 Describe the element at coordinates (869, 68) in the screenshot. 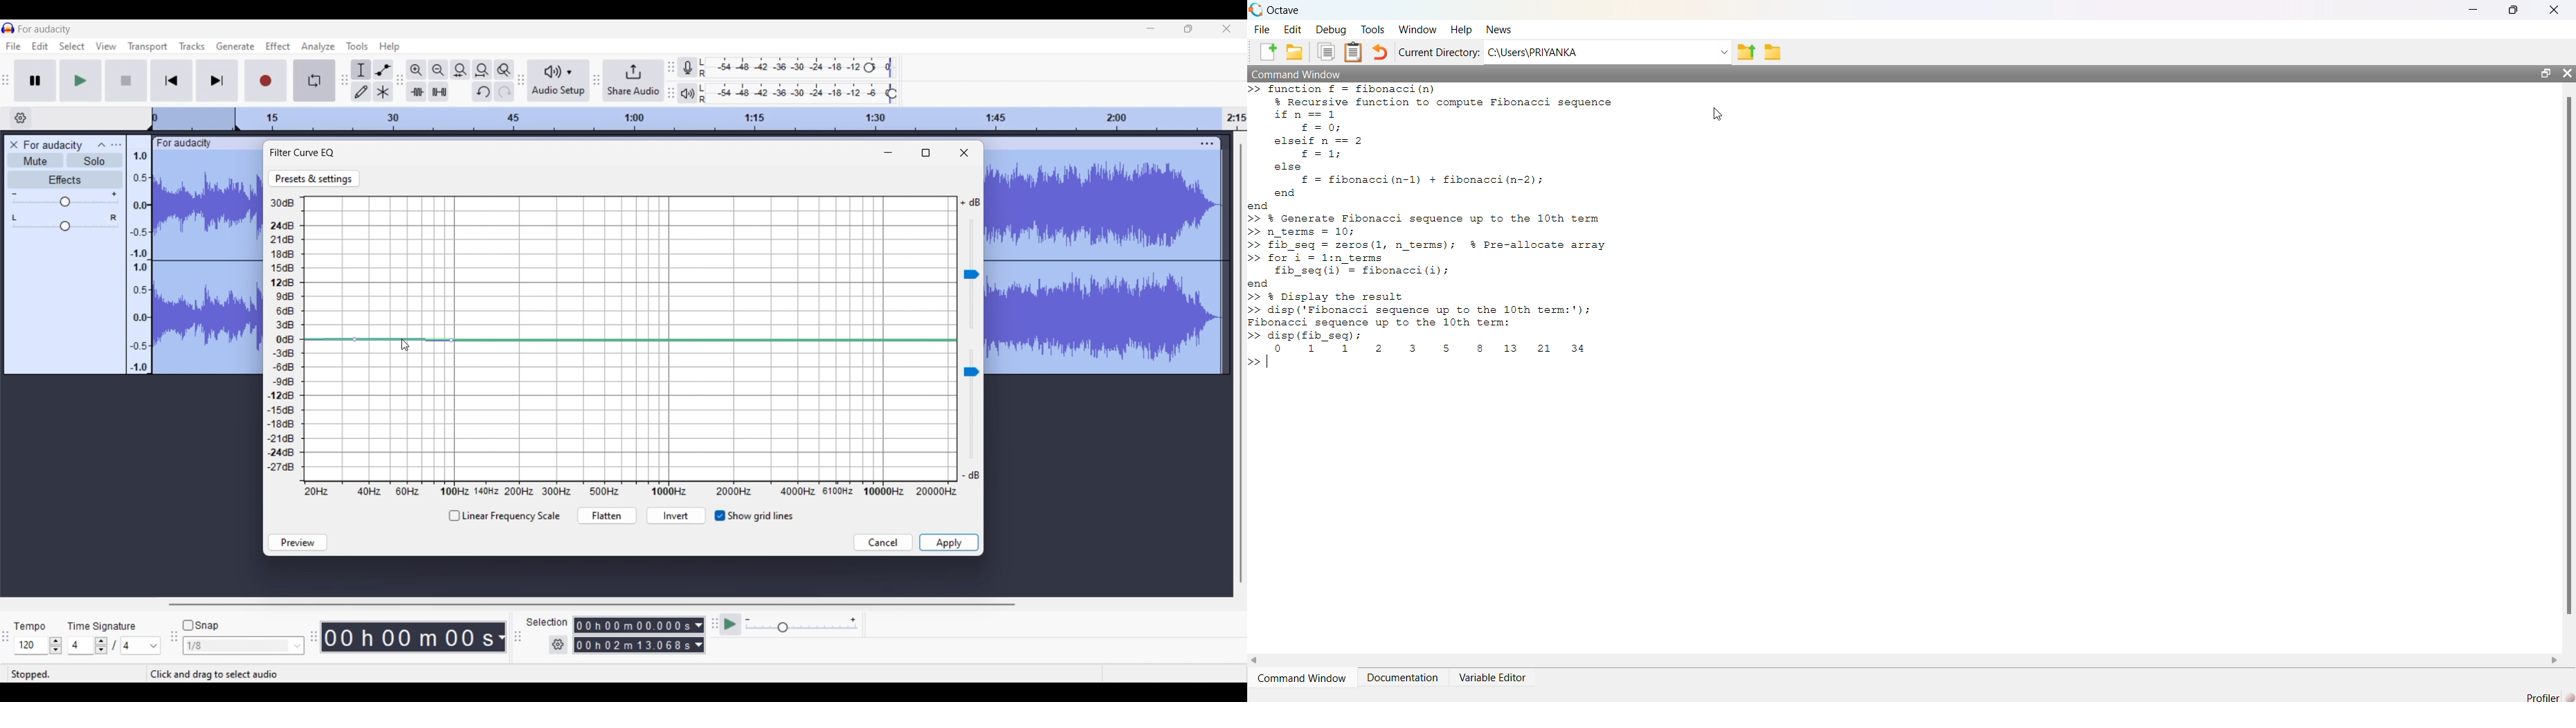

I see `Recording level header` at that location.